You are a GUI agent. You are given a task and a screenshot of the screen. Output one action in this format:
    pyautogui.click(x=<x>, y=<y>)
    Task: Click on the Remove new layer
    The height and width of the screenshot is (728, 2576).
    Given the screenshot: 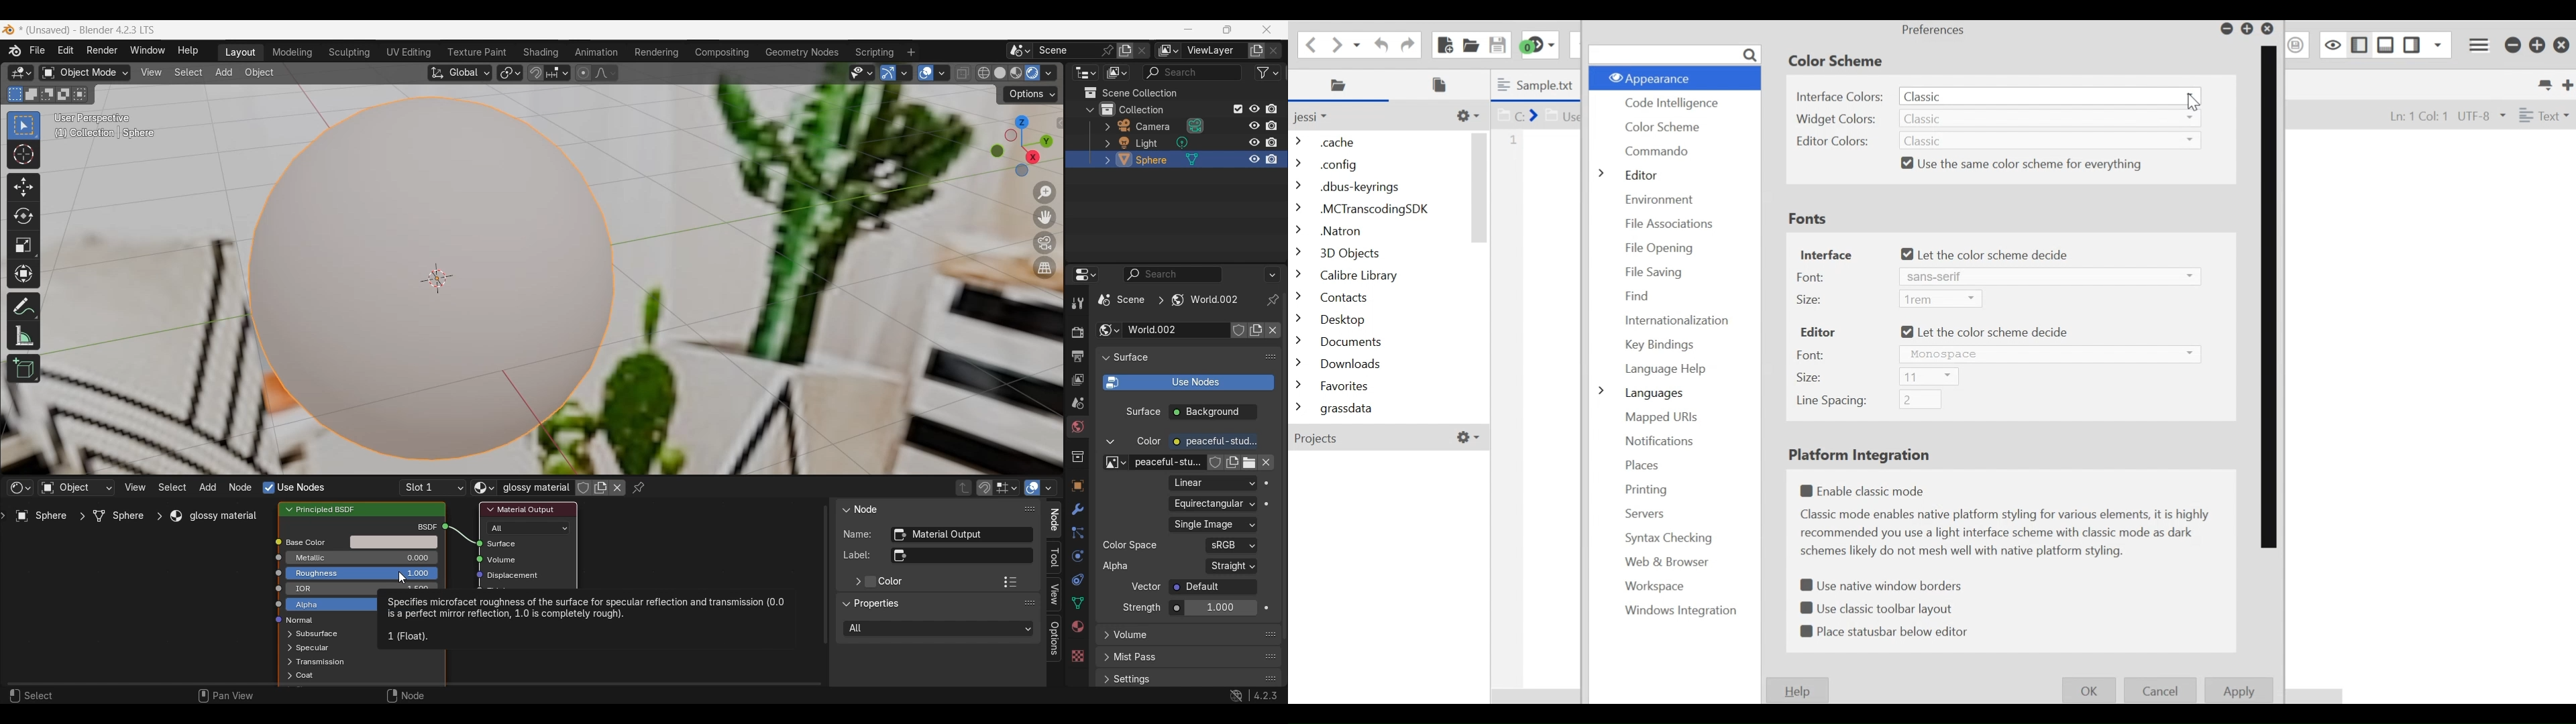 What is the action you would take?
    pyautogui.click(x=1274, y=51)
    